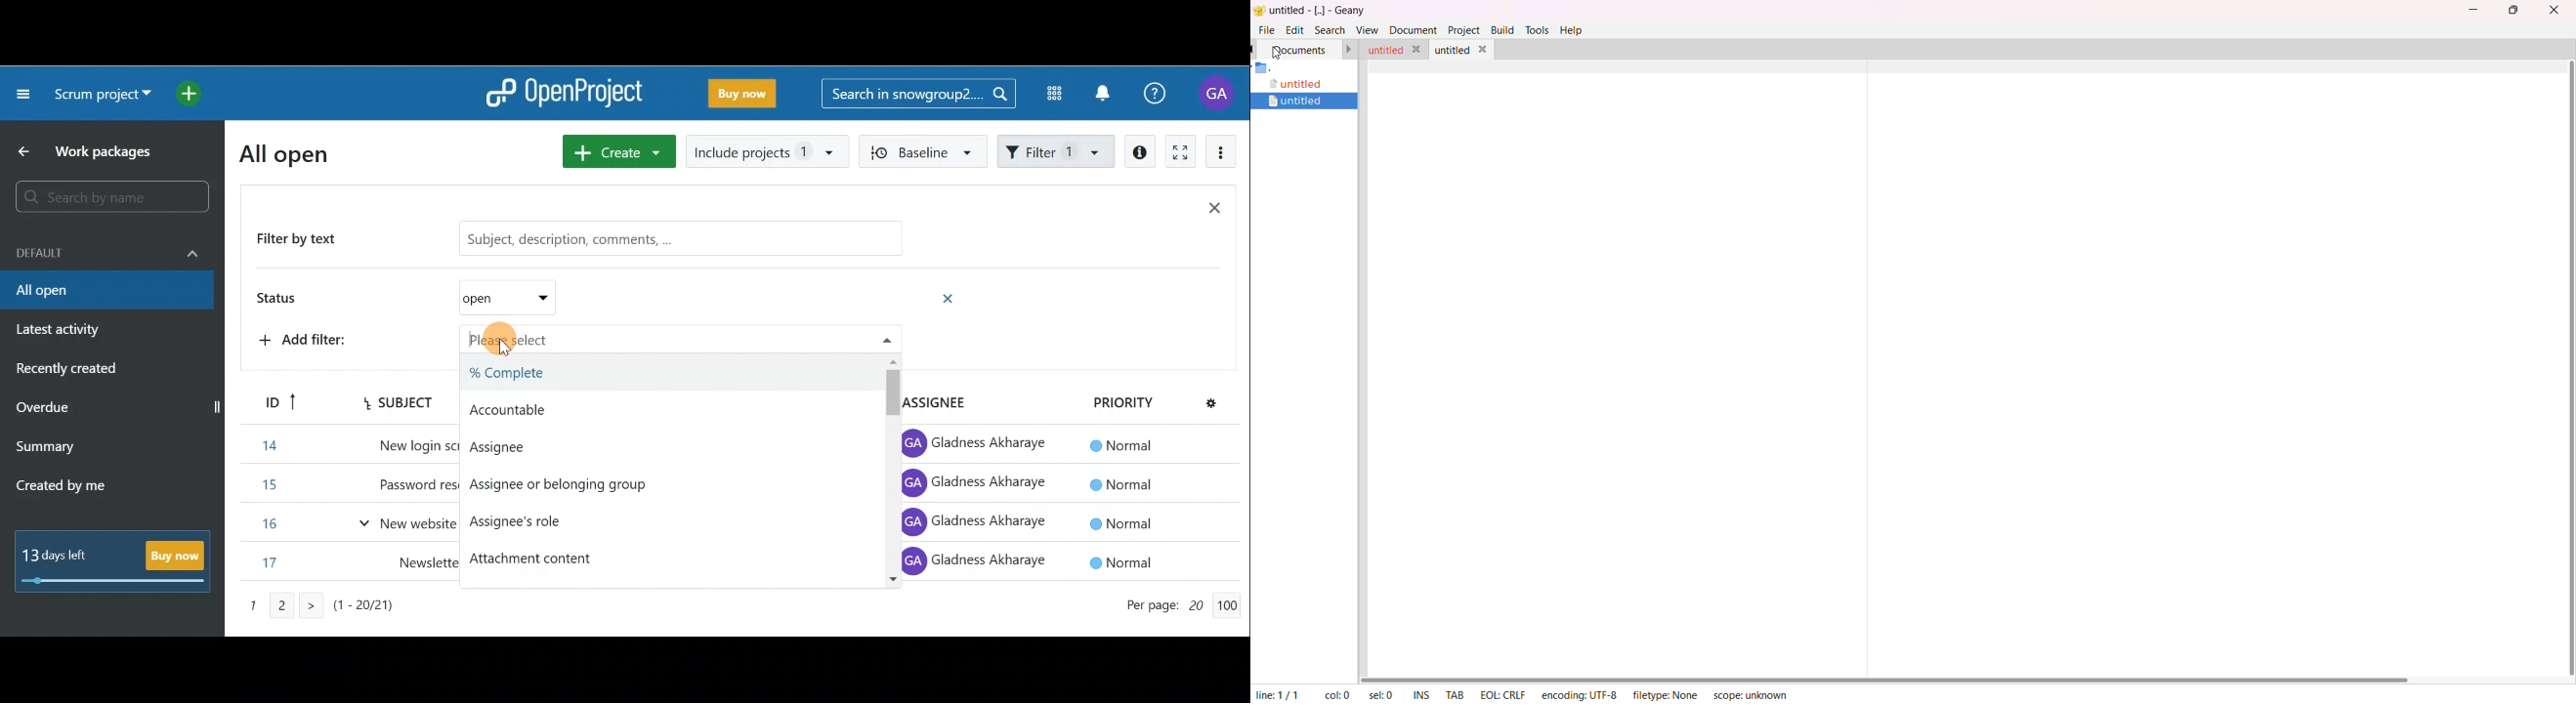  What do you see at coordinates (578, 521) in the screenshot?
I see `Assignee's role` at bounding box center [578, 521].